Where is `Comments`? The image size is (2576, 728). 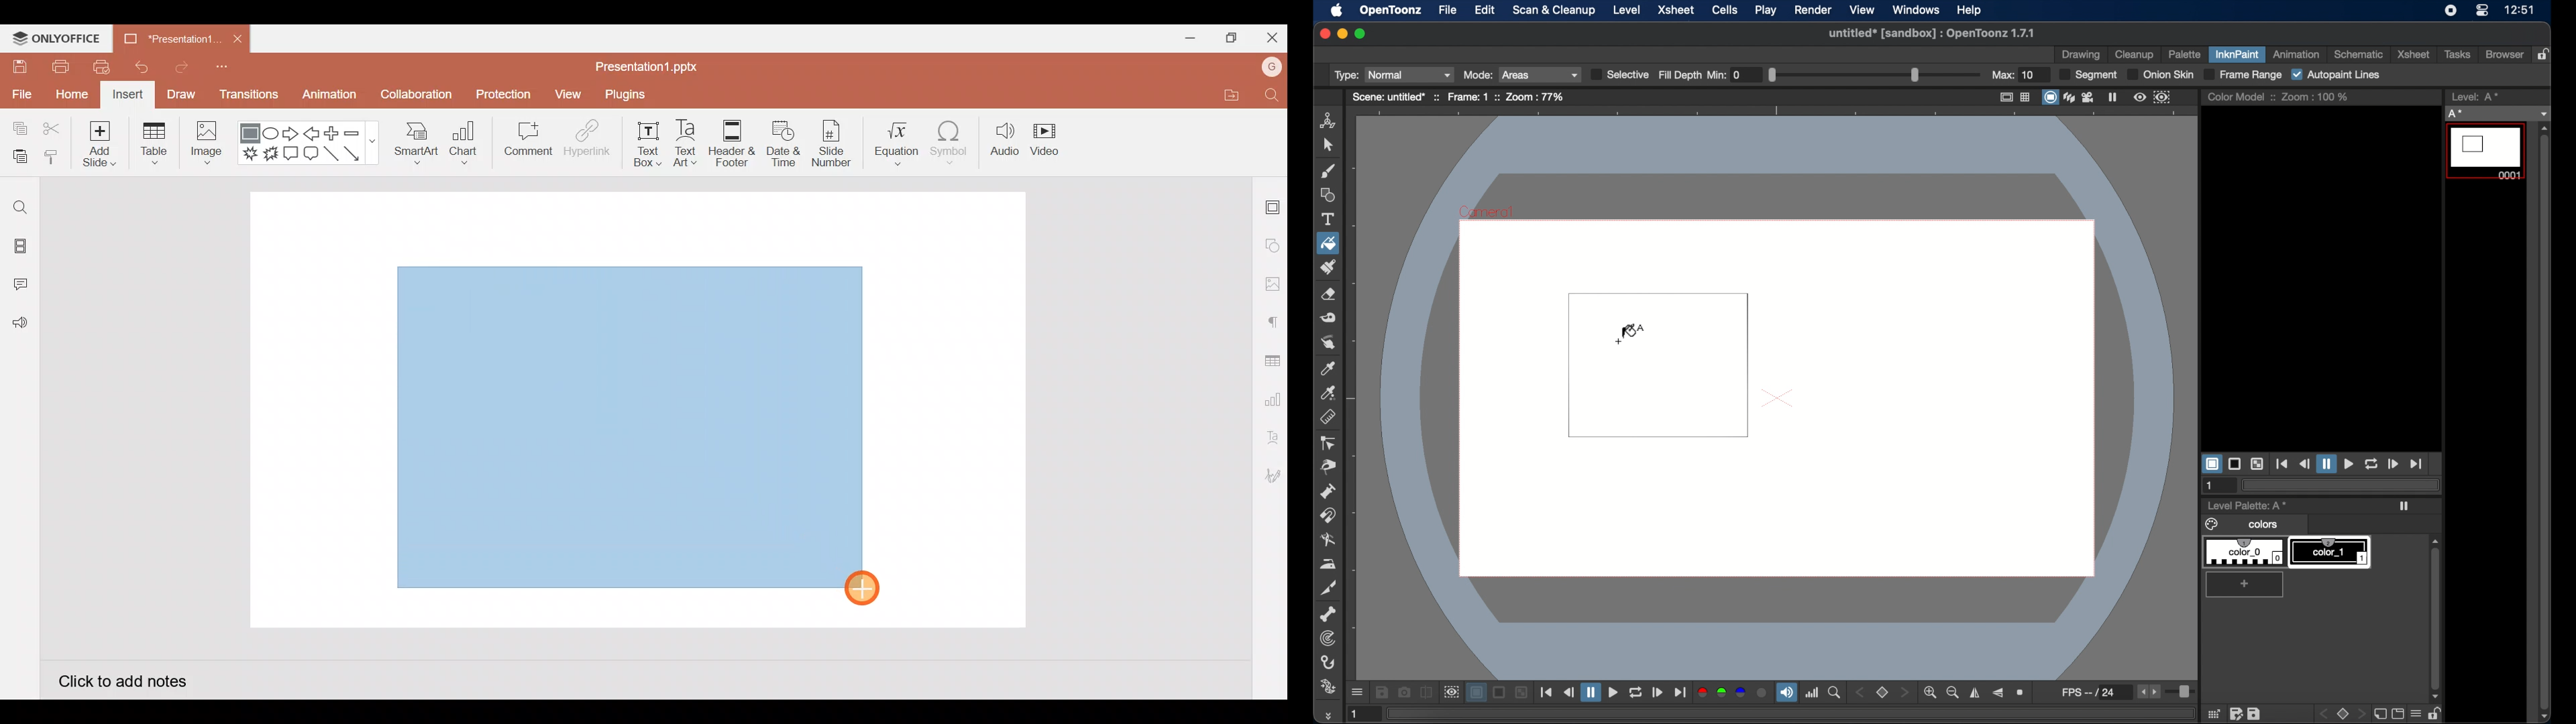
Comments is located at coordinates (23, 286).